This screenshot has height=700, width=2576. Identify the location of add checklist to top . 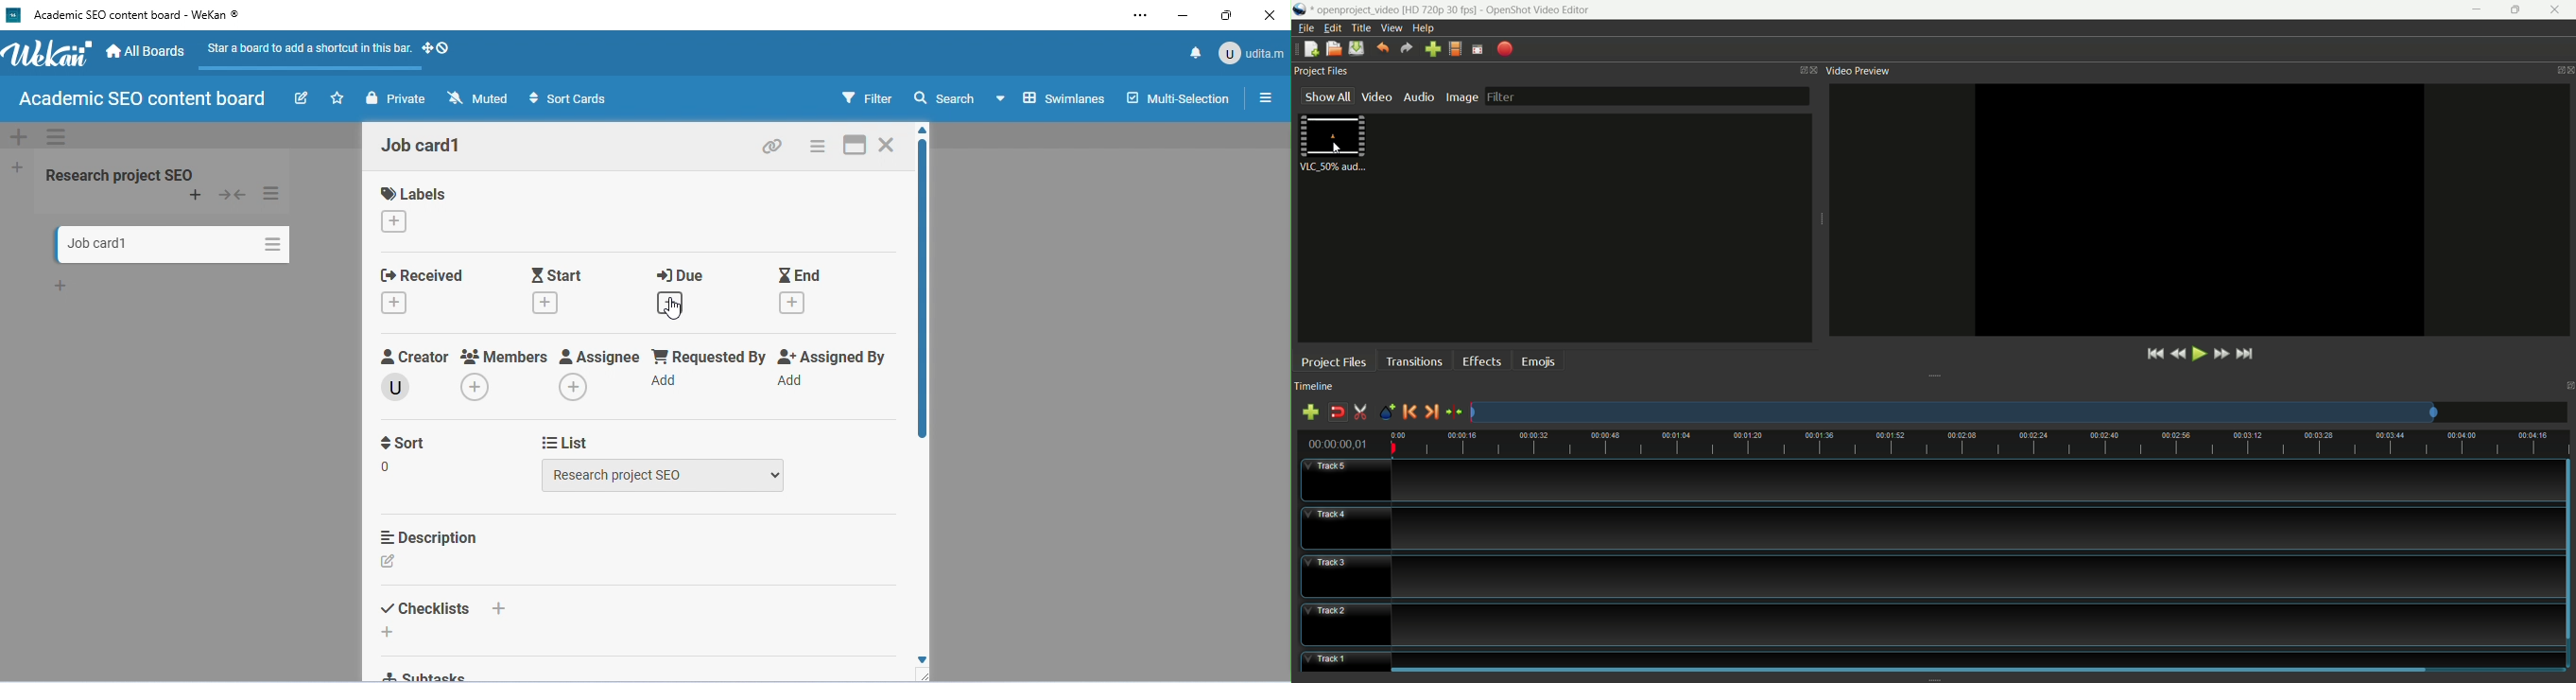
(499, 608).